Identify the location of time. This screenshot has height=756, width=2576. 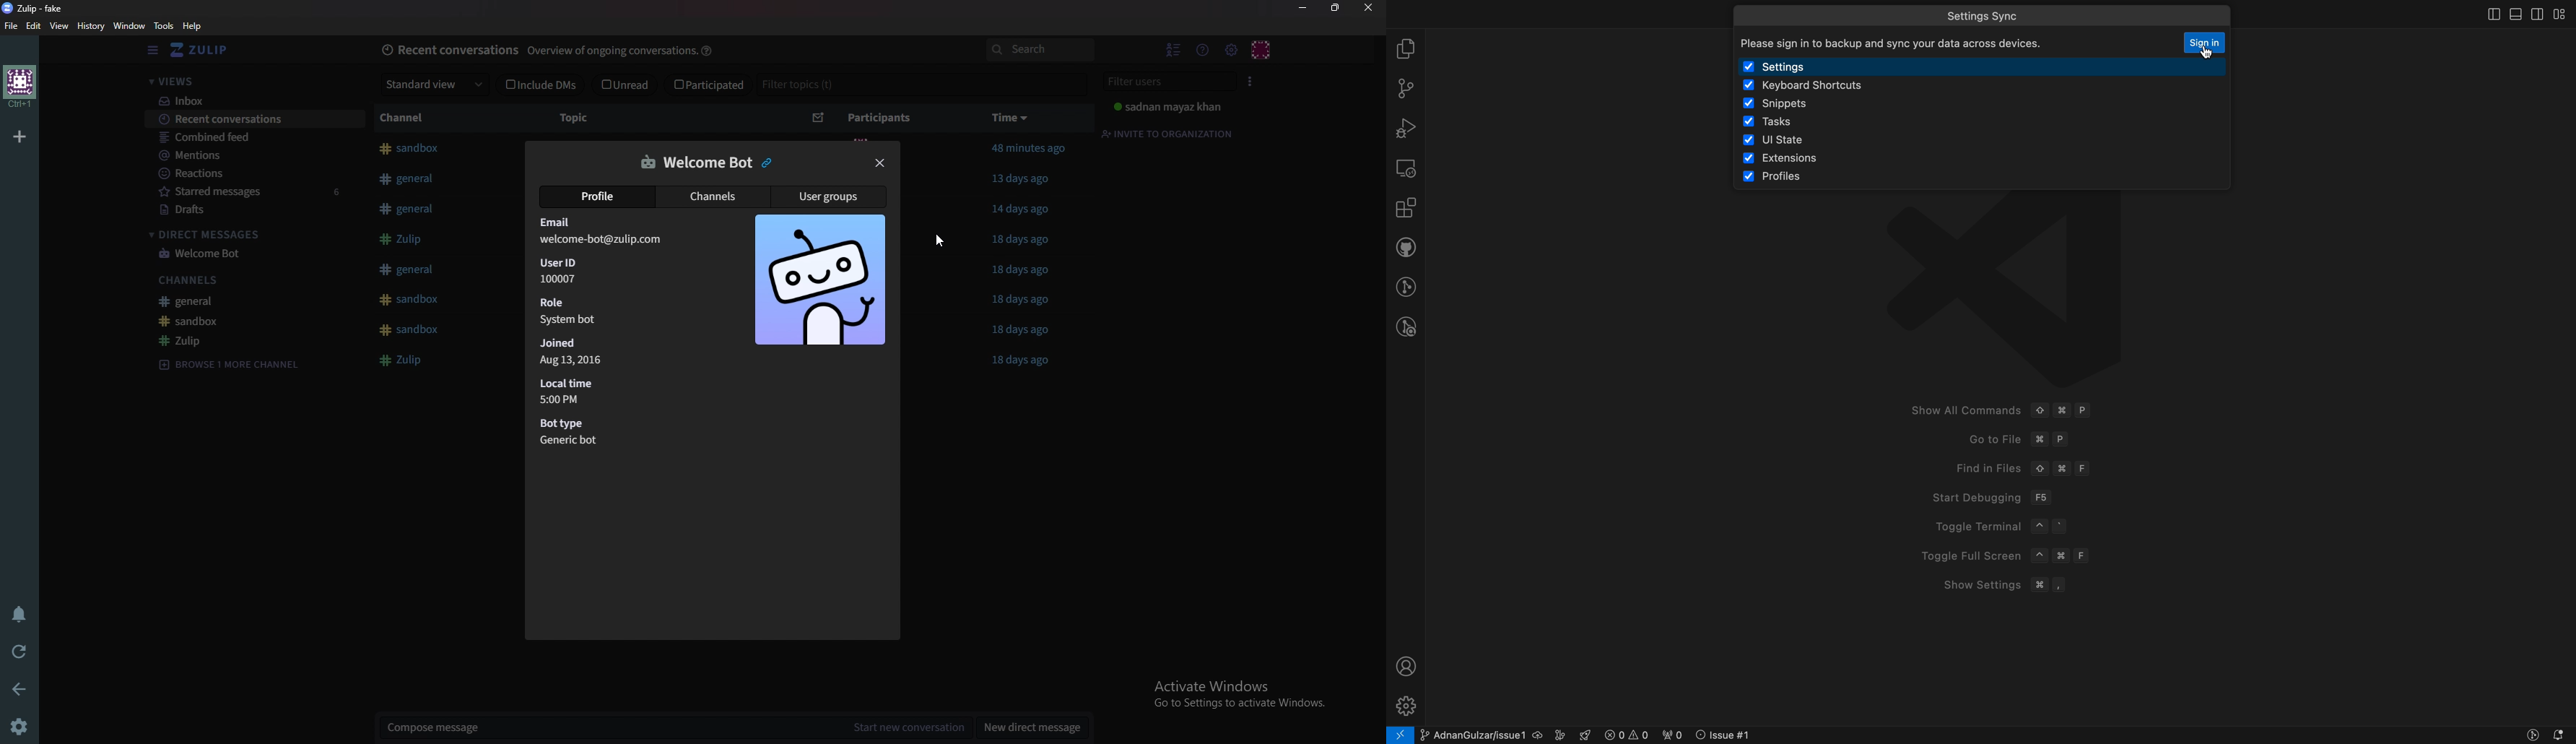
(1011, 119).